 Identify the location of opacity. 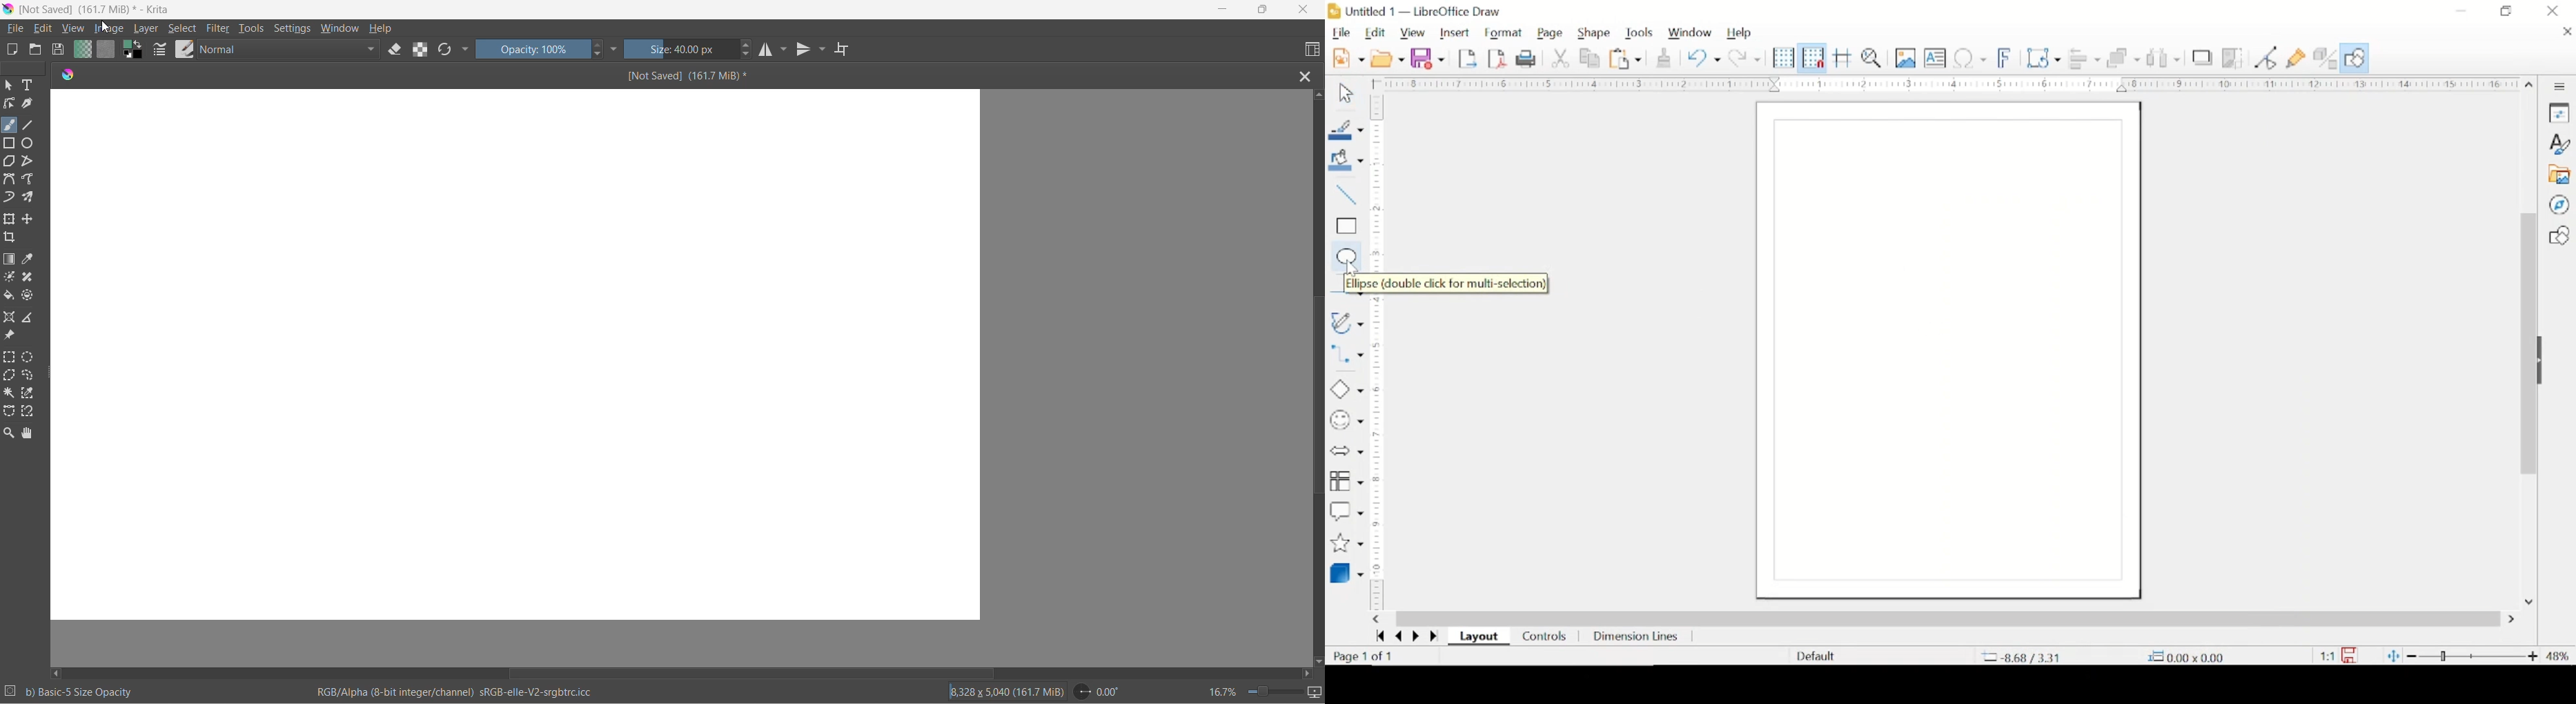
(533, 49).